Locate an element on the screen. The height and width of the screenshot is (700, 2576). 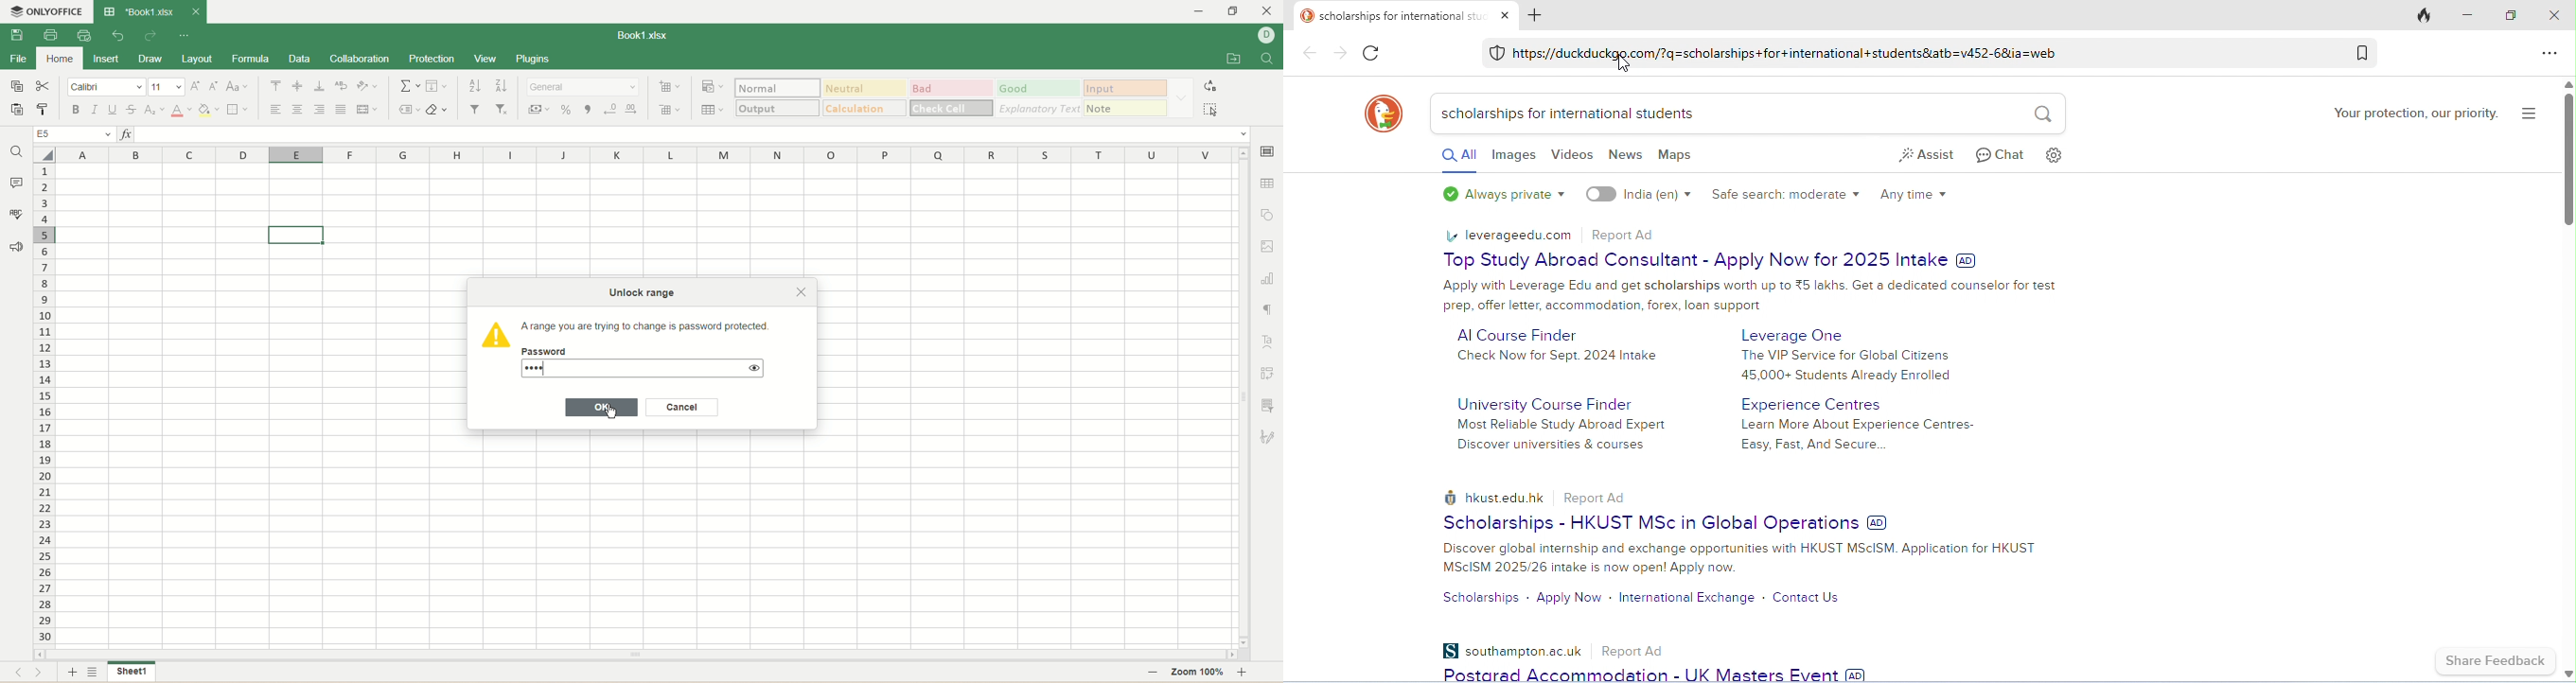
zoom out is located at coordinates (1154, 673).